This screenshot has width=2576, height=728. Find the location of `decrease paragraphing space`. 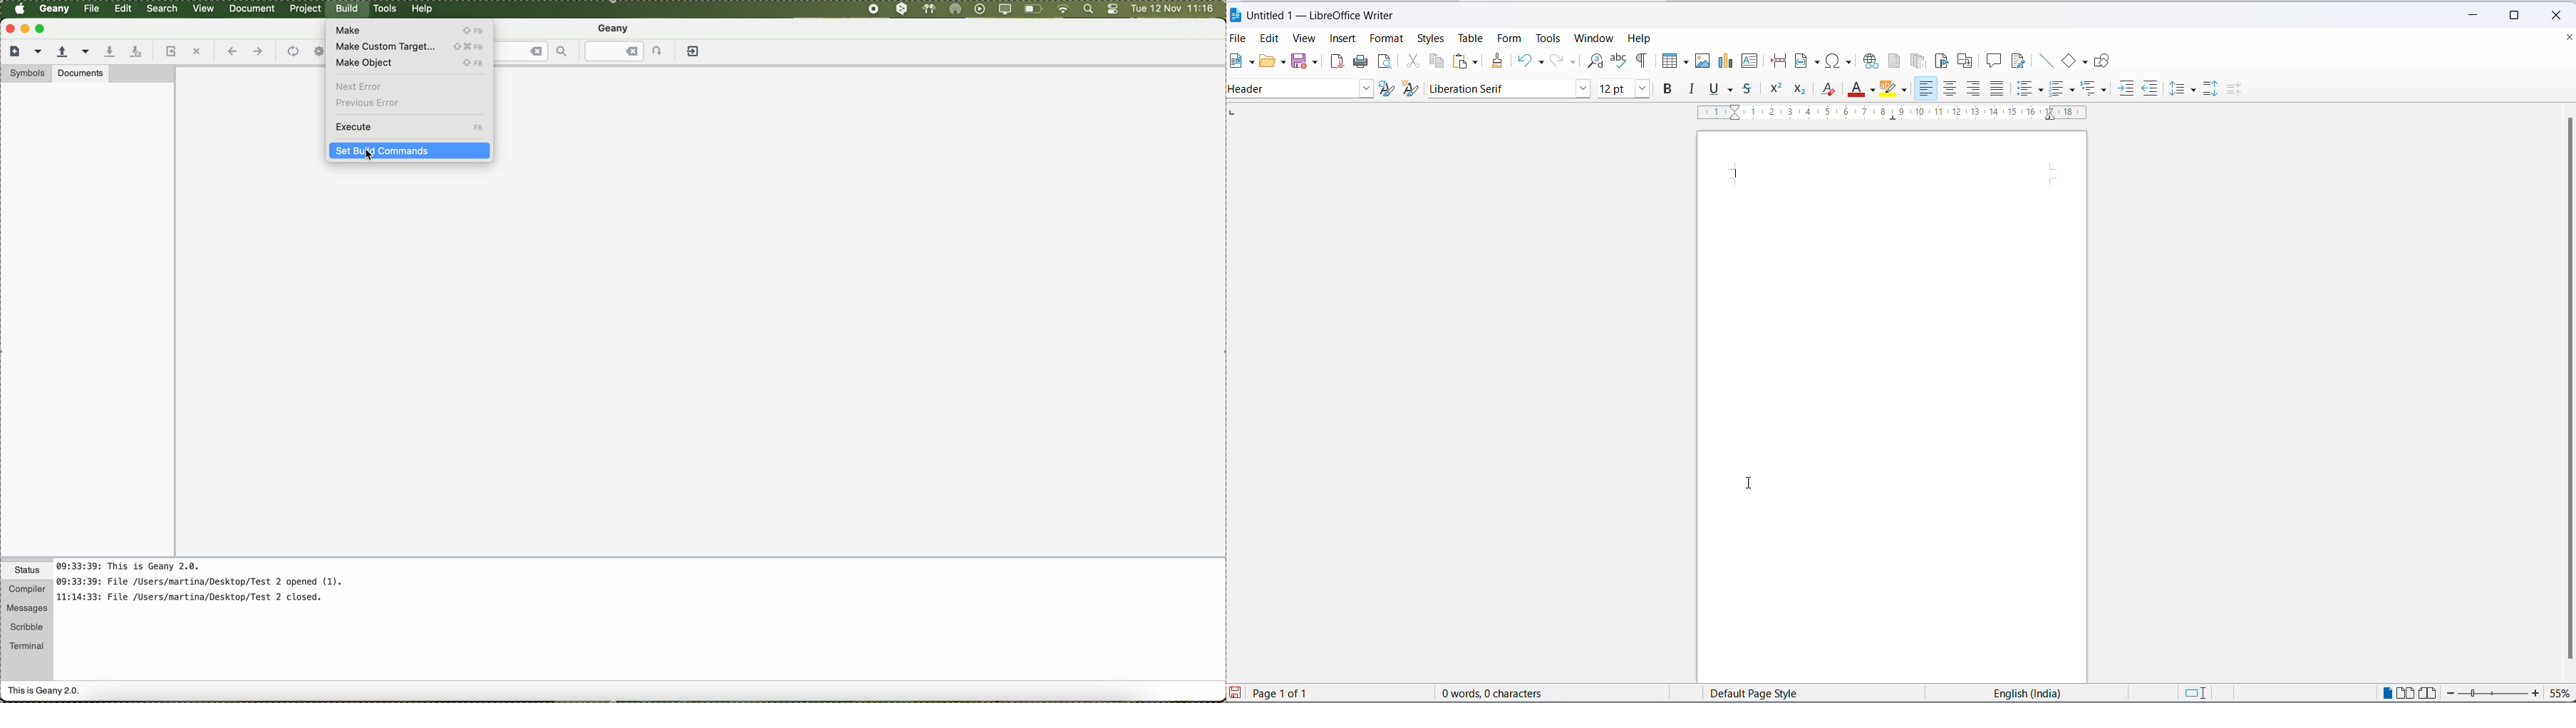

decrease paragraphing space is located at coordinates (2238, 91).